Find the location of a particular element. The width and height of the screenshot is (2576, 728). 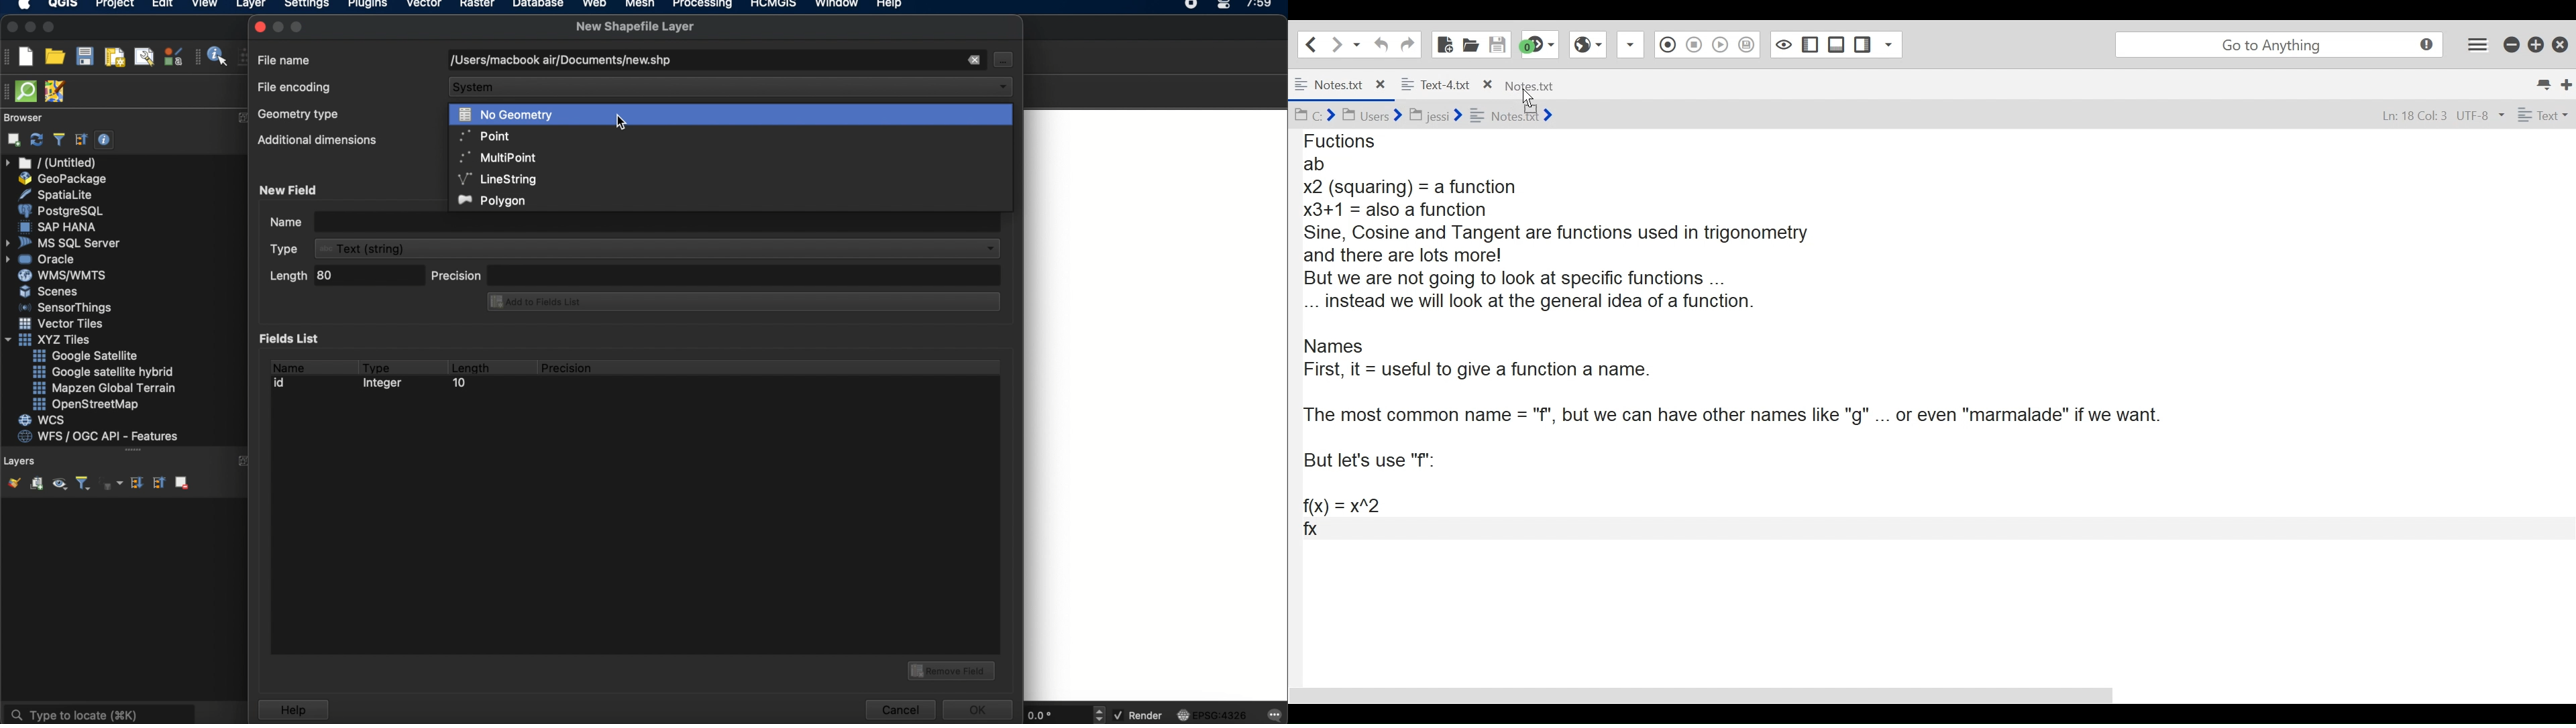

JOSM remote is located at coordinates (56, 92).